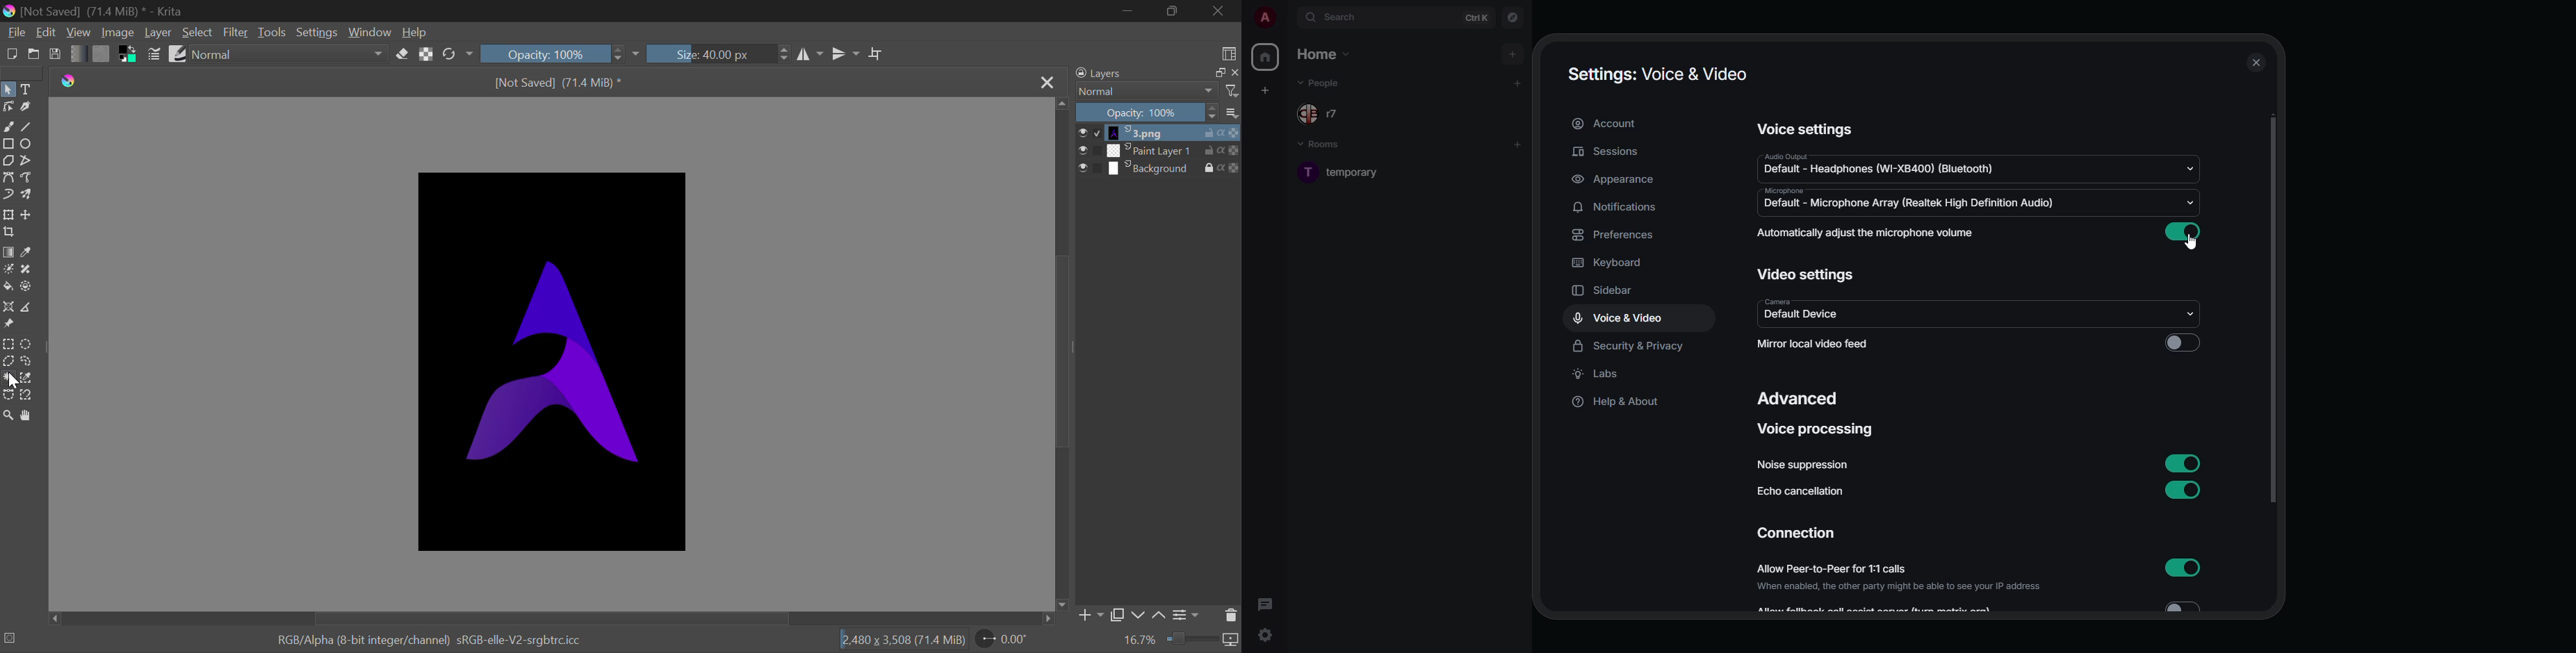 The width and height of the screenshot is (2576, 672). What do you see at coordinates (554, 55) in the screenshot?
I see `Opacity` at bounding box center [554, 55].